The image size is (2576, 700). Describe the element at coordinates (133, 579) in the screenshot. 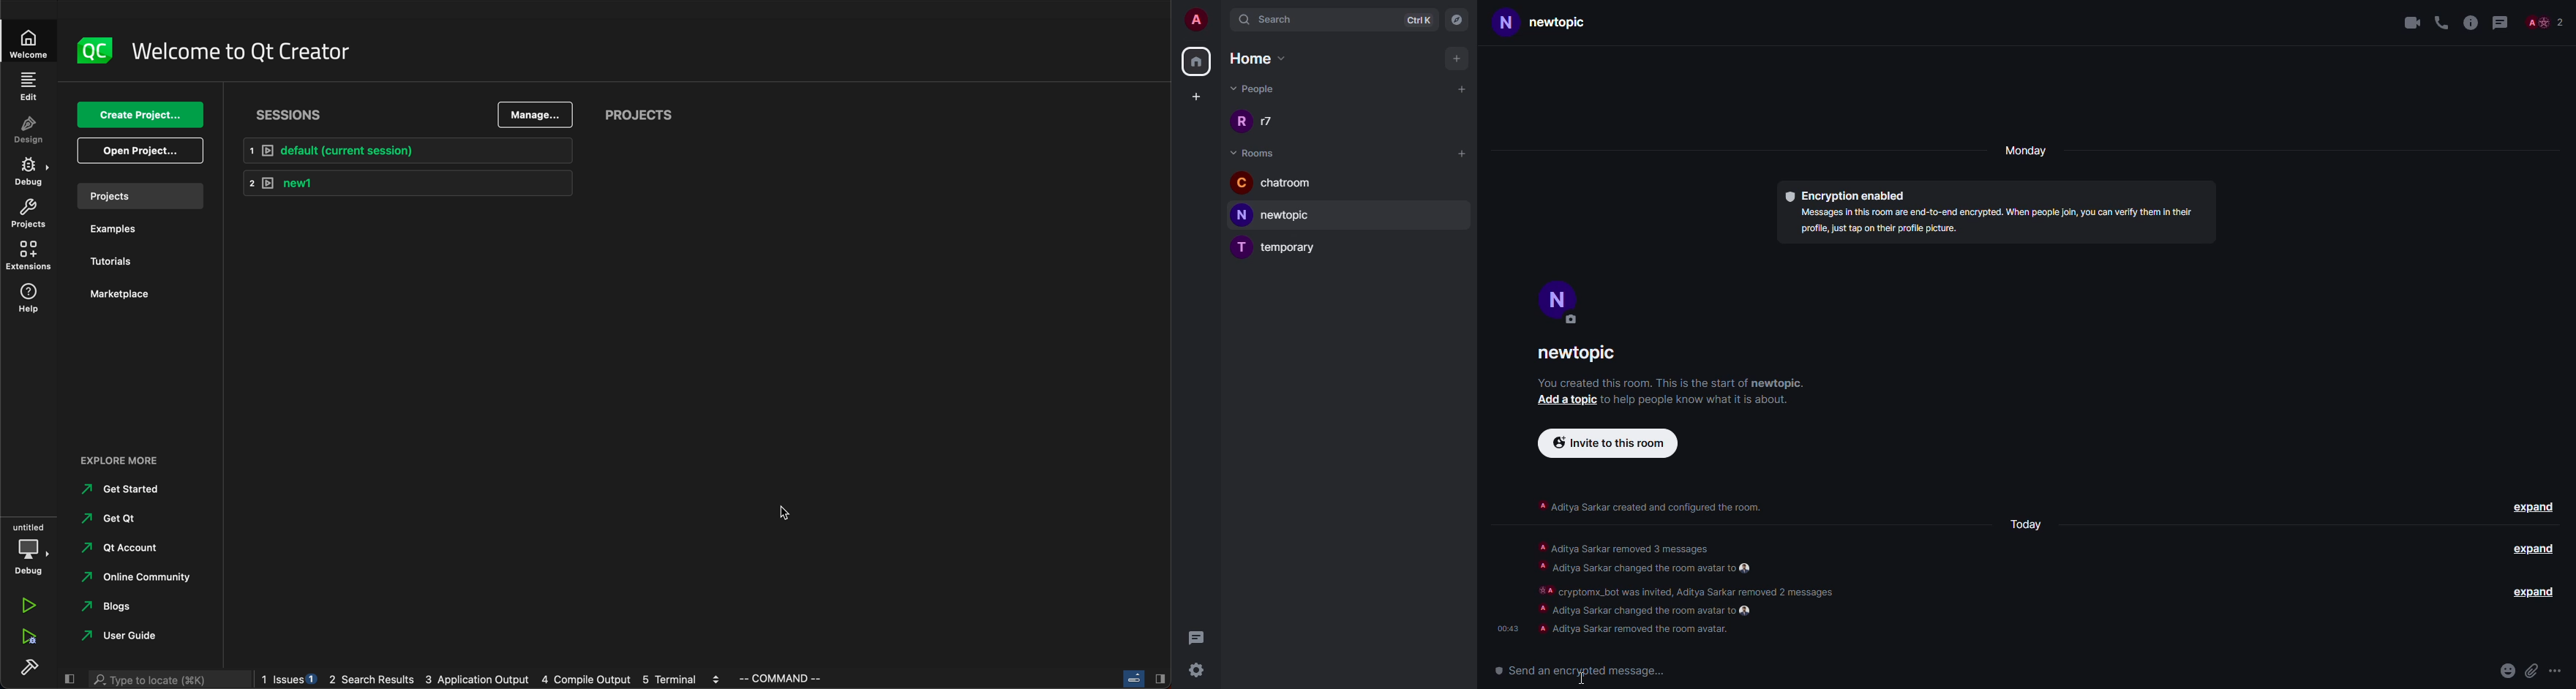

I see `community` at that location.